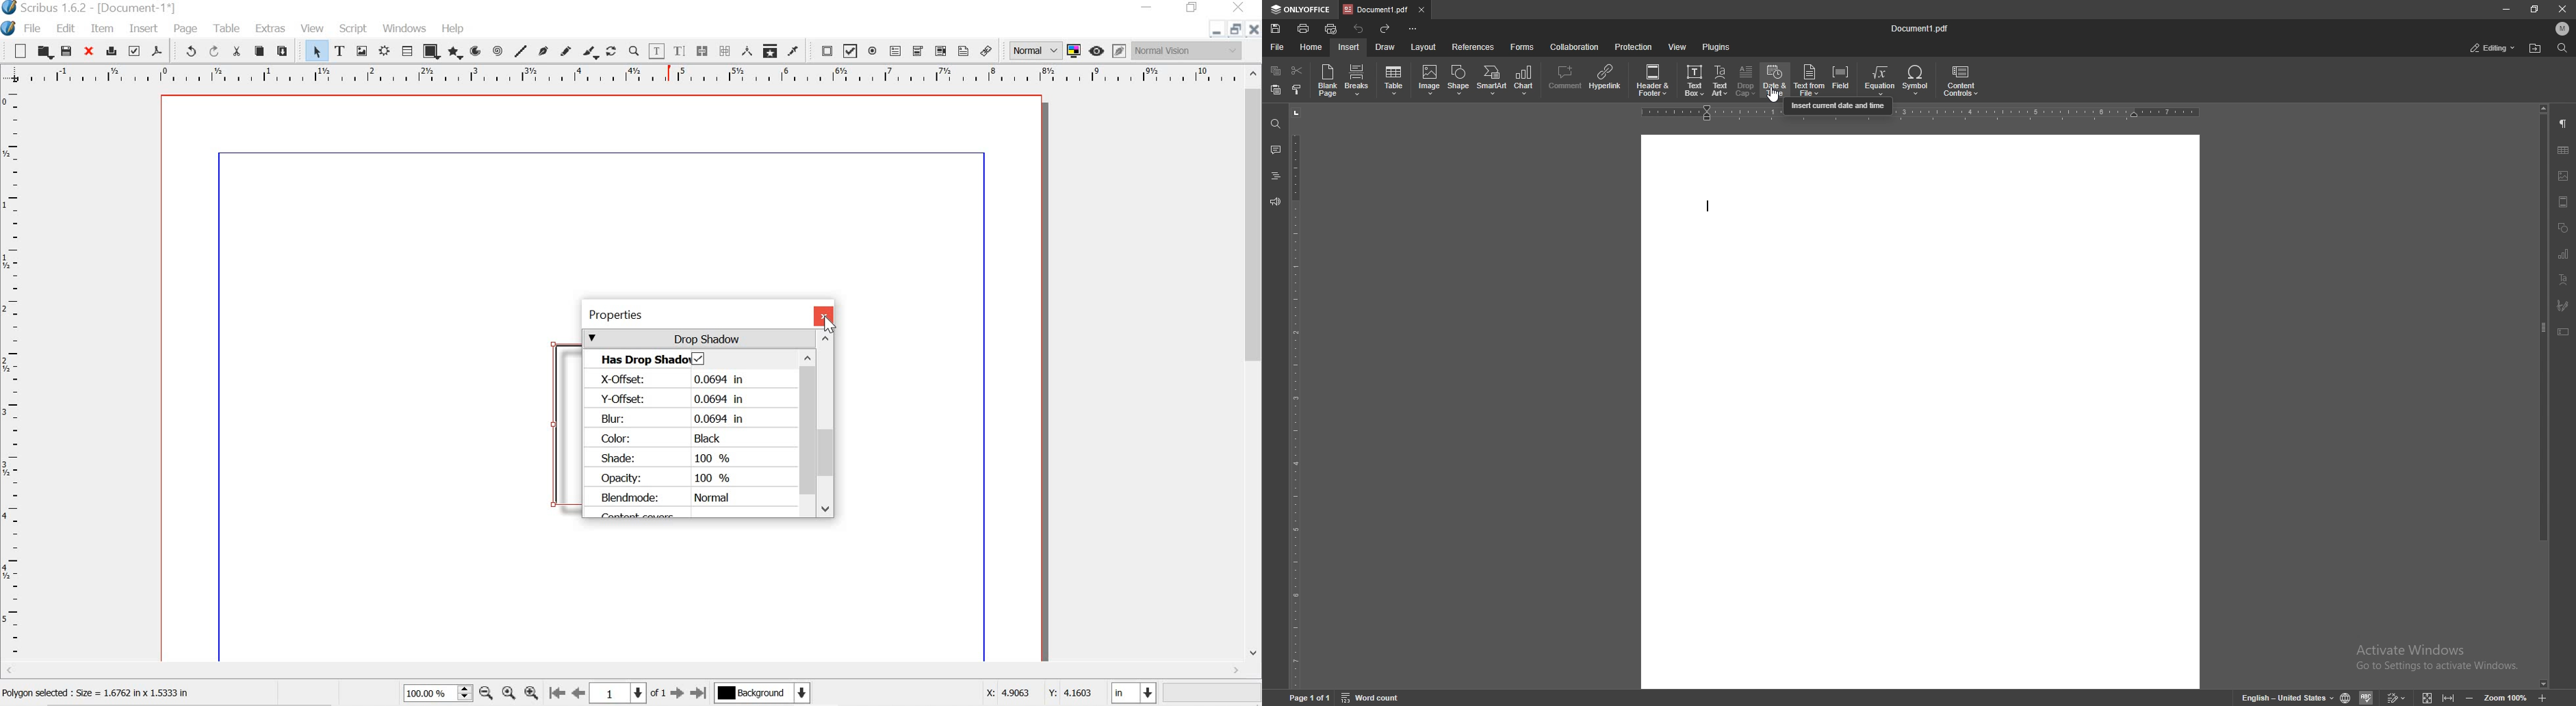 This screenshot has height=728, width=2576. Describe the element at coordinates (1276, 47) in the screenshot. I see `file` at that location.